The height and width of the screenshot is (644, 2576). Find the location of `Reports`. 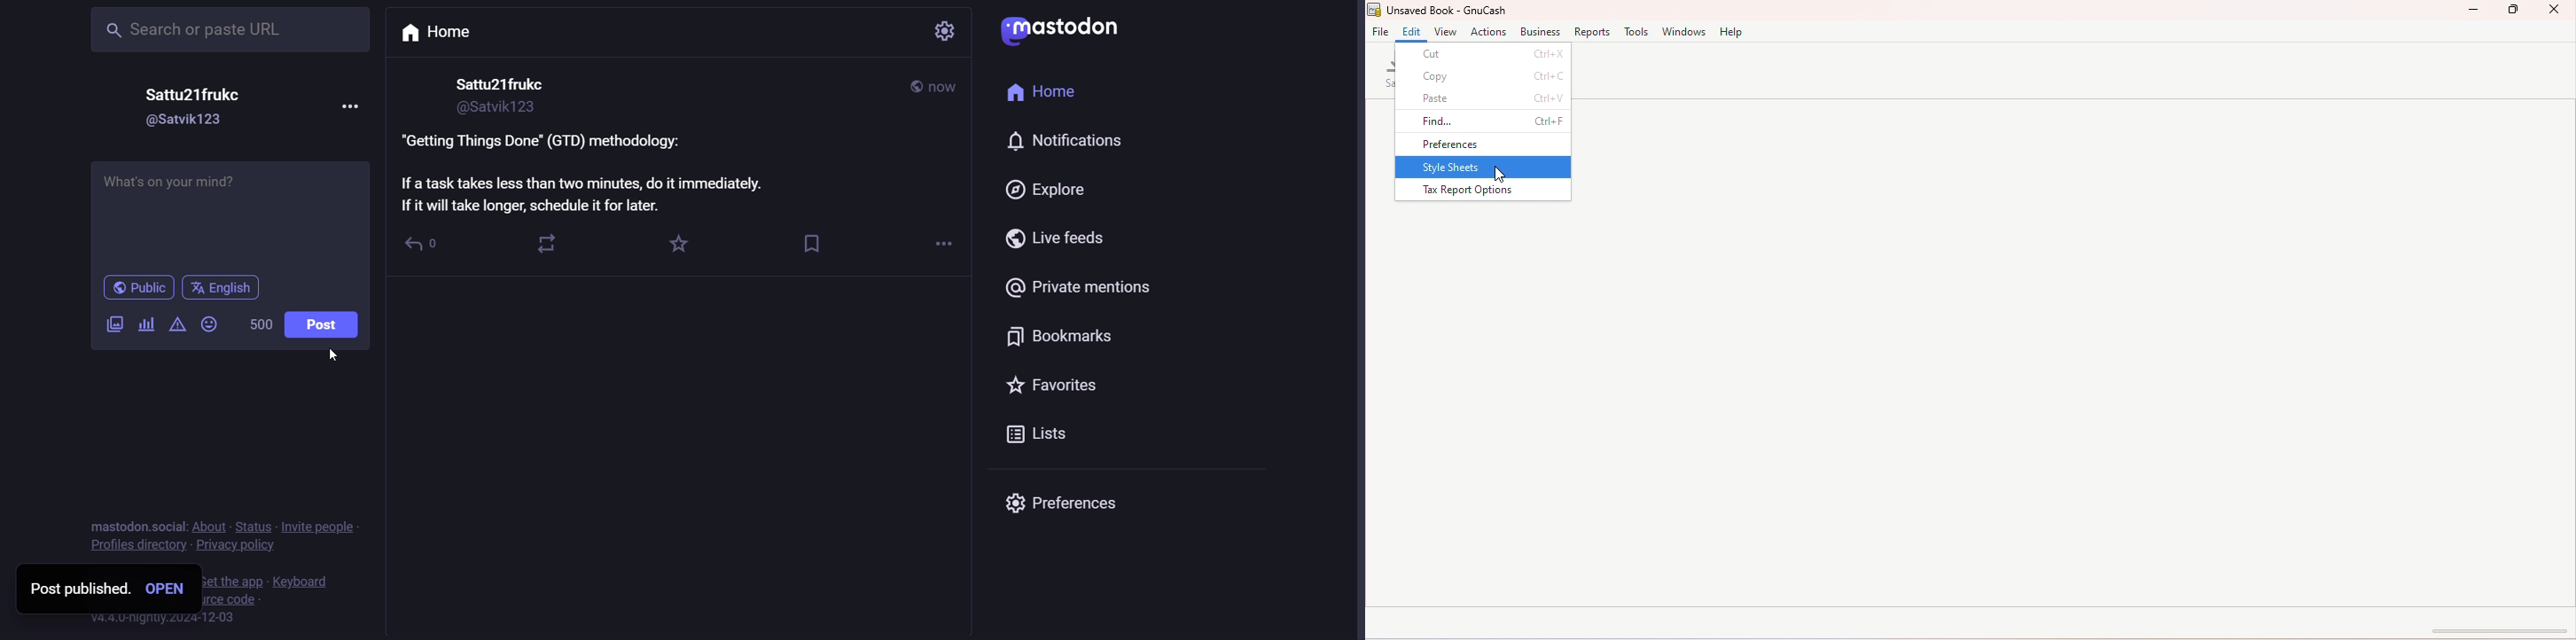

Reports is located at coordinates (1591, 33).